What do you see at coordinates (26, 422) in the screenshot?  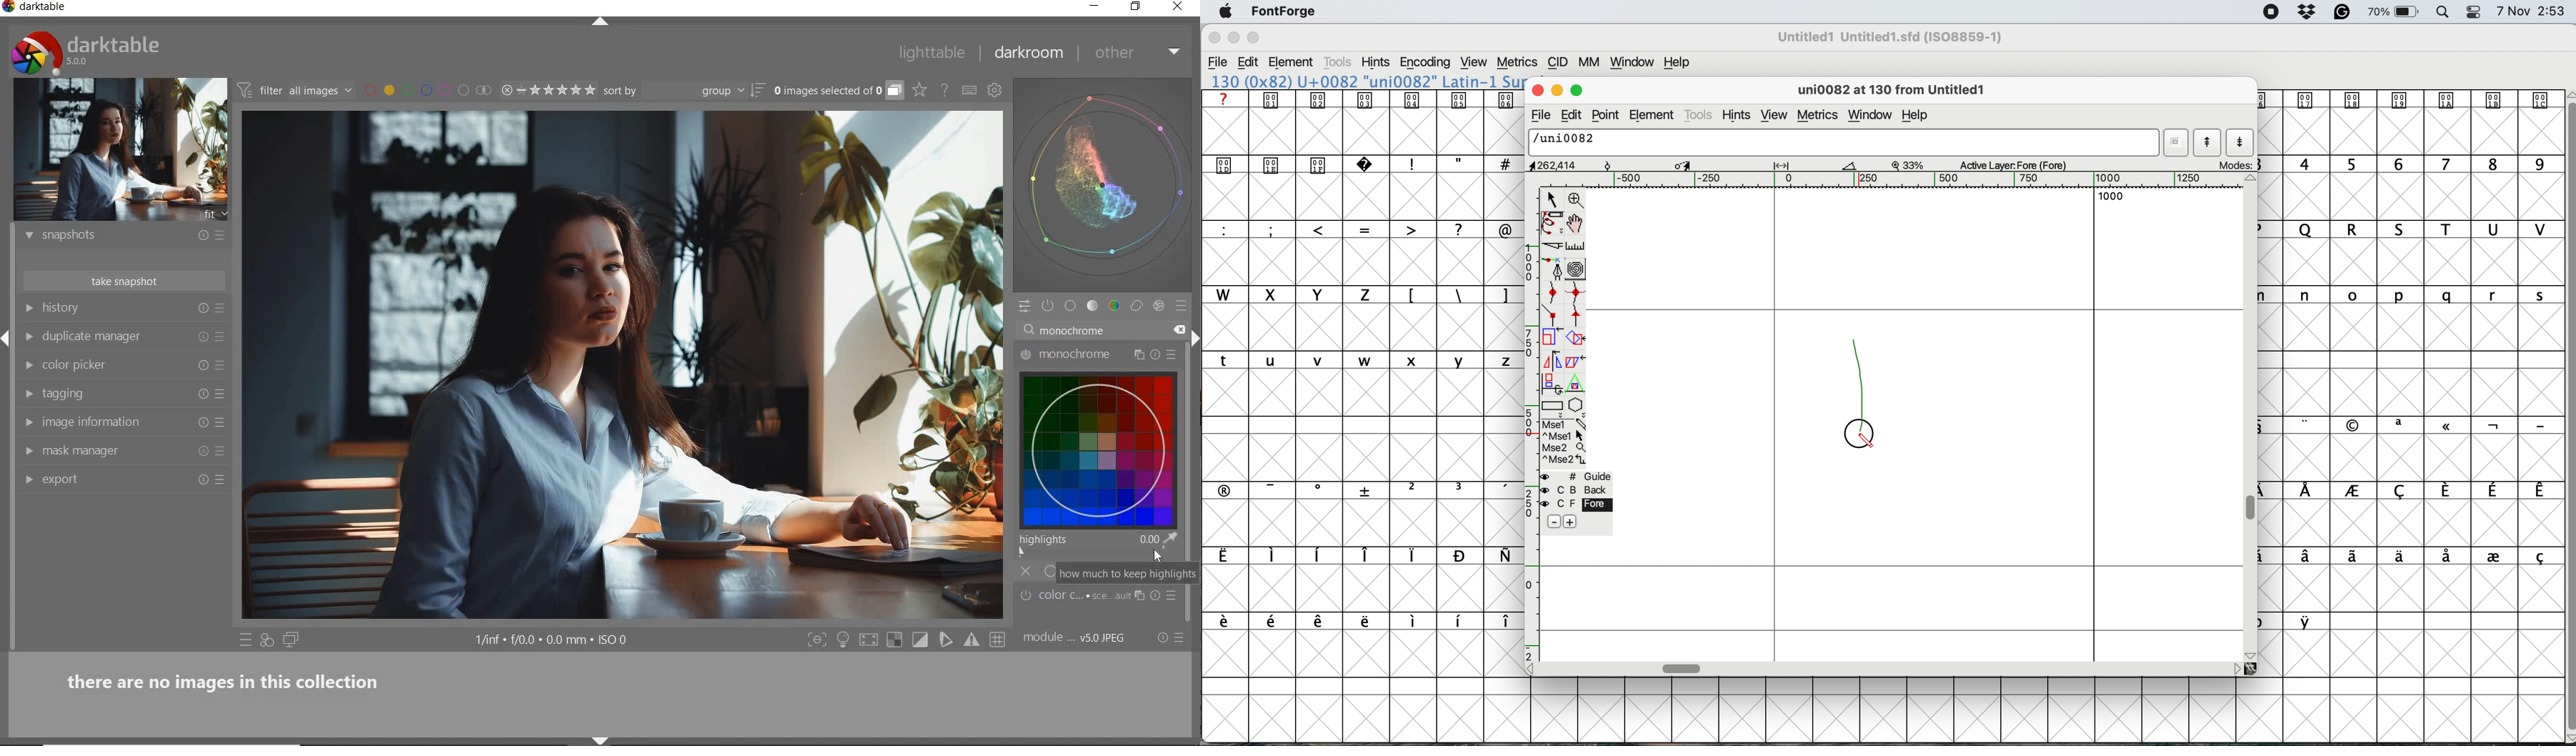 I see `show module` at bounding box center [26, 422].